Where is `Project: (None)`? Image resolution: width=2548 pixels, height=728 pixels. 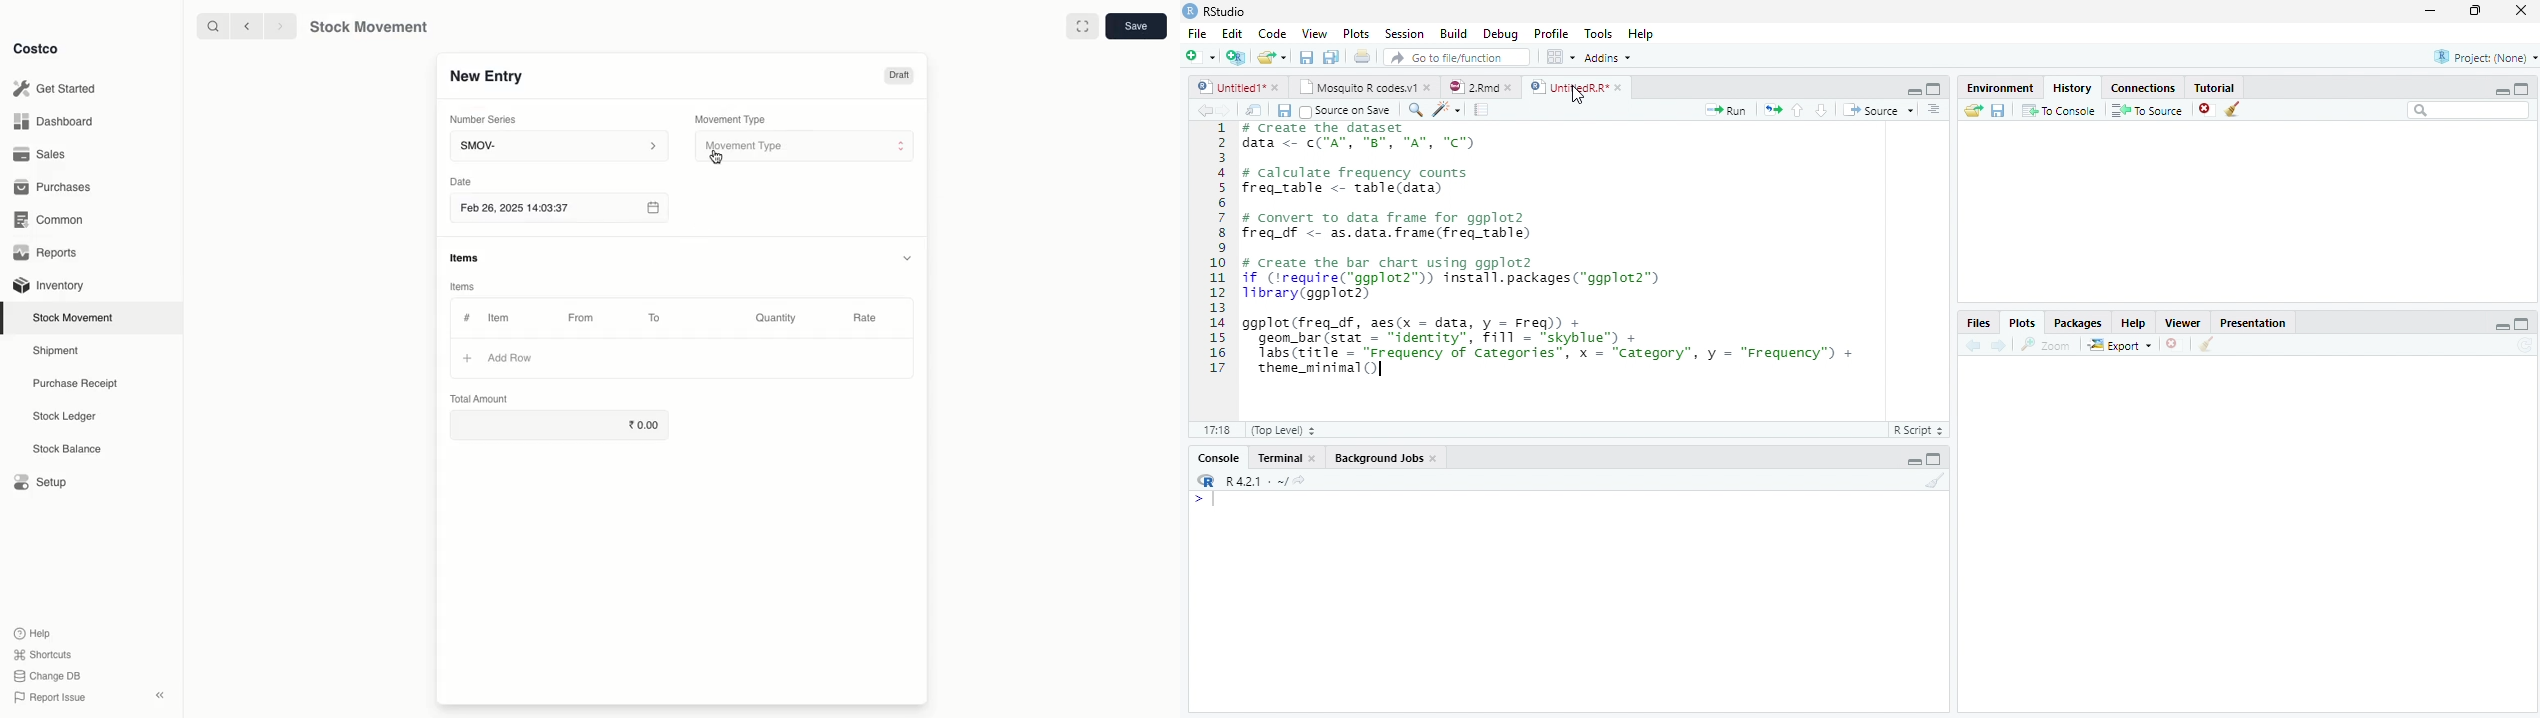 Project: (None) is located at coordinates (2479, 59).